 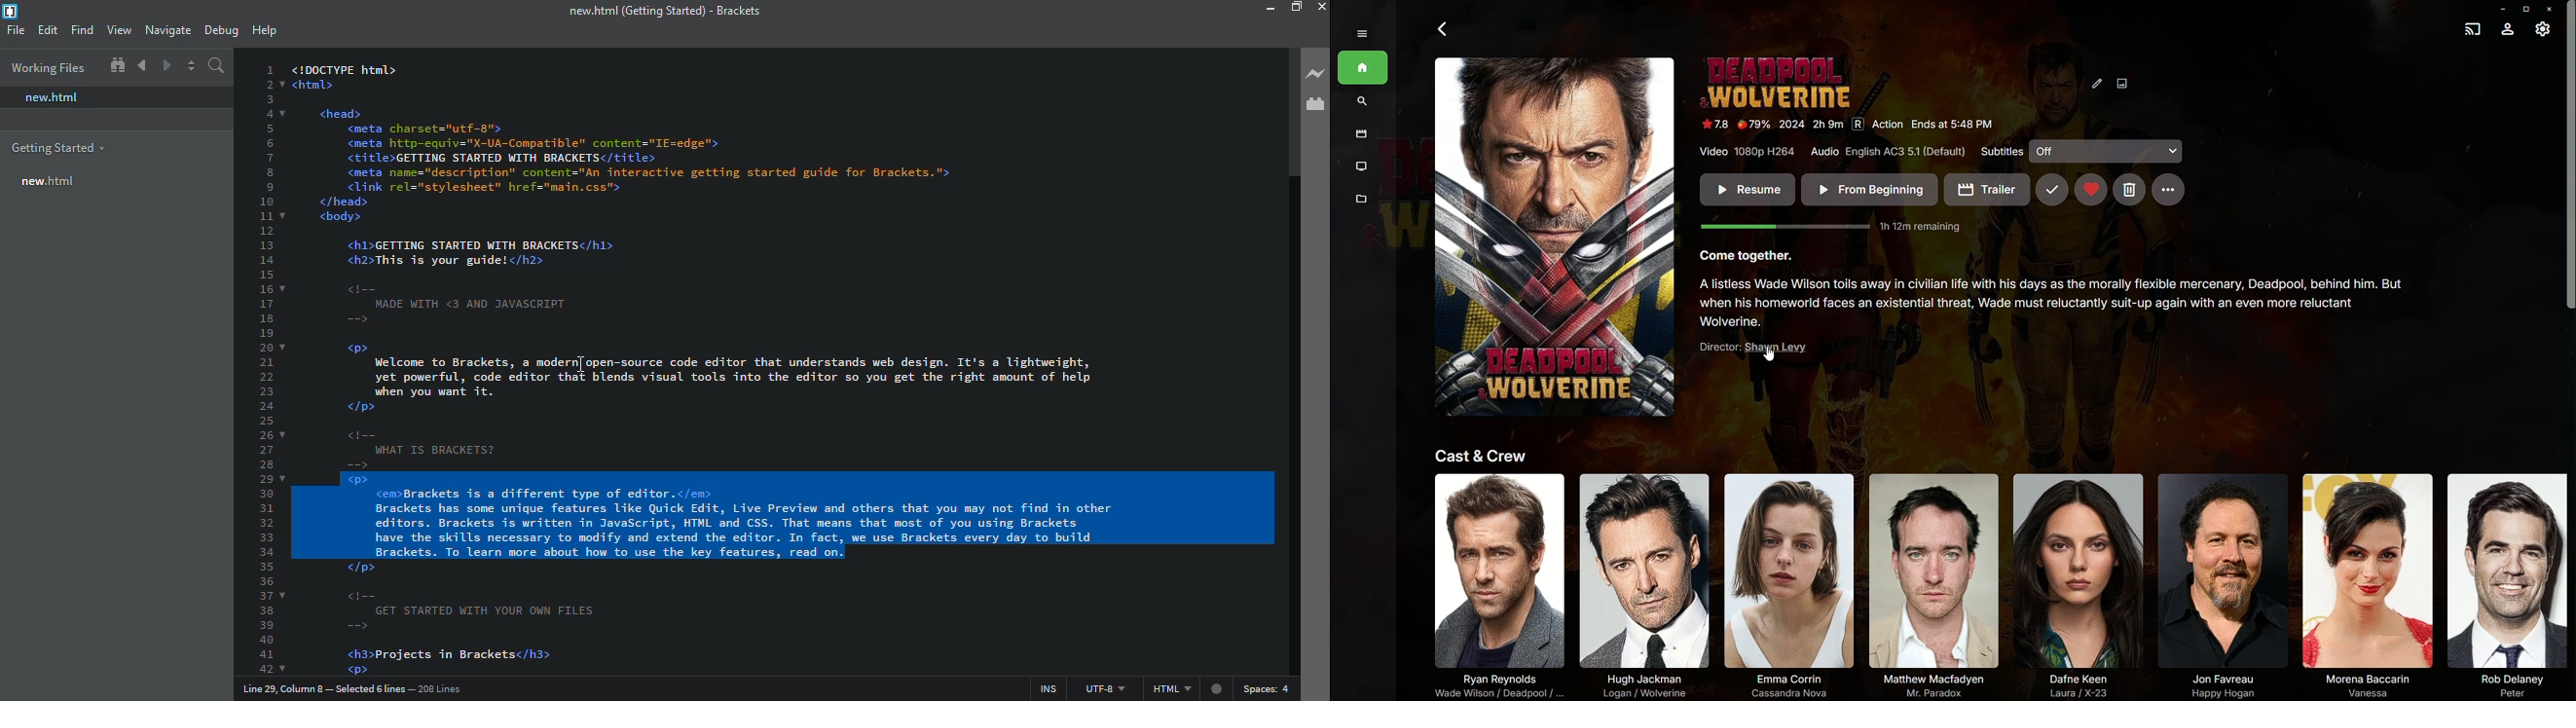 What do you see at coordinates (1444, 29) in the screenshot?
I see `Back` at bounding box center [1444, 29].